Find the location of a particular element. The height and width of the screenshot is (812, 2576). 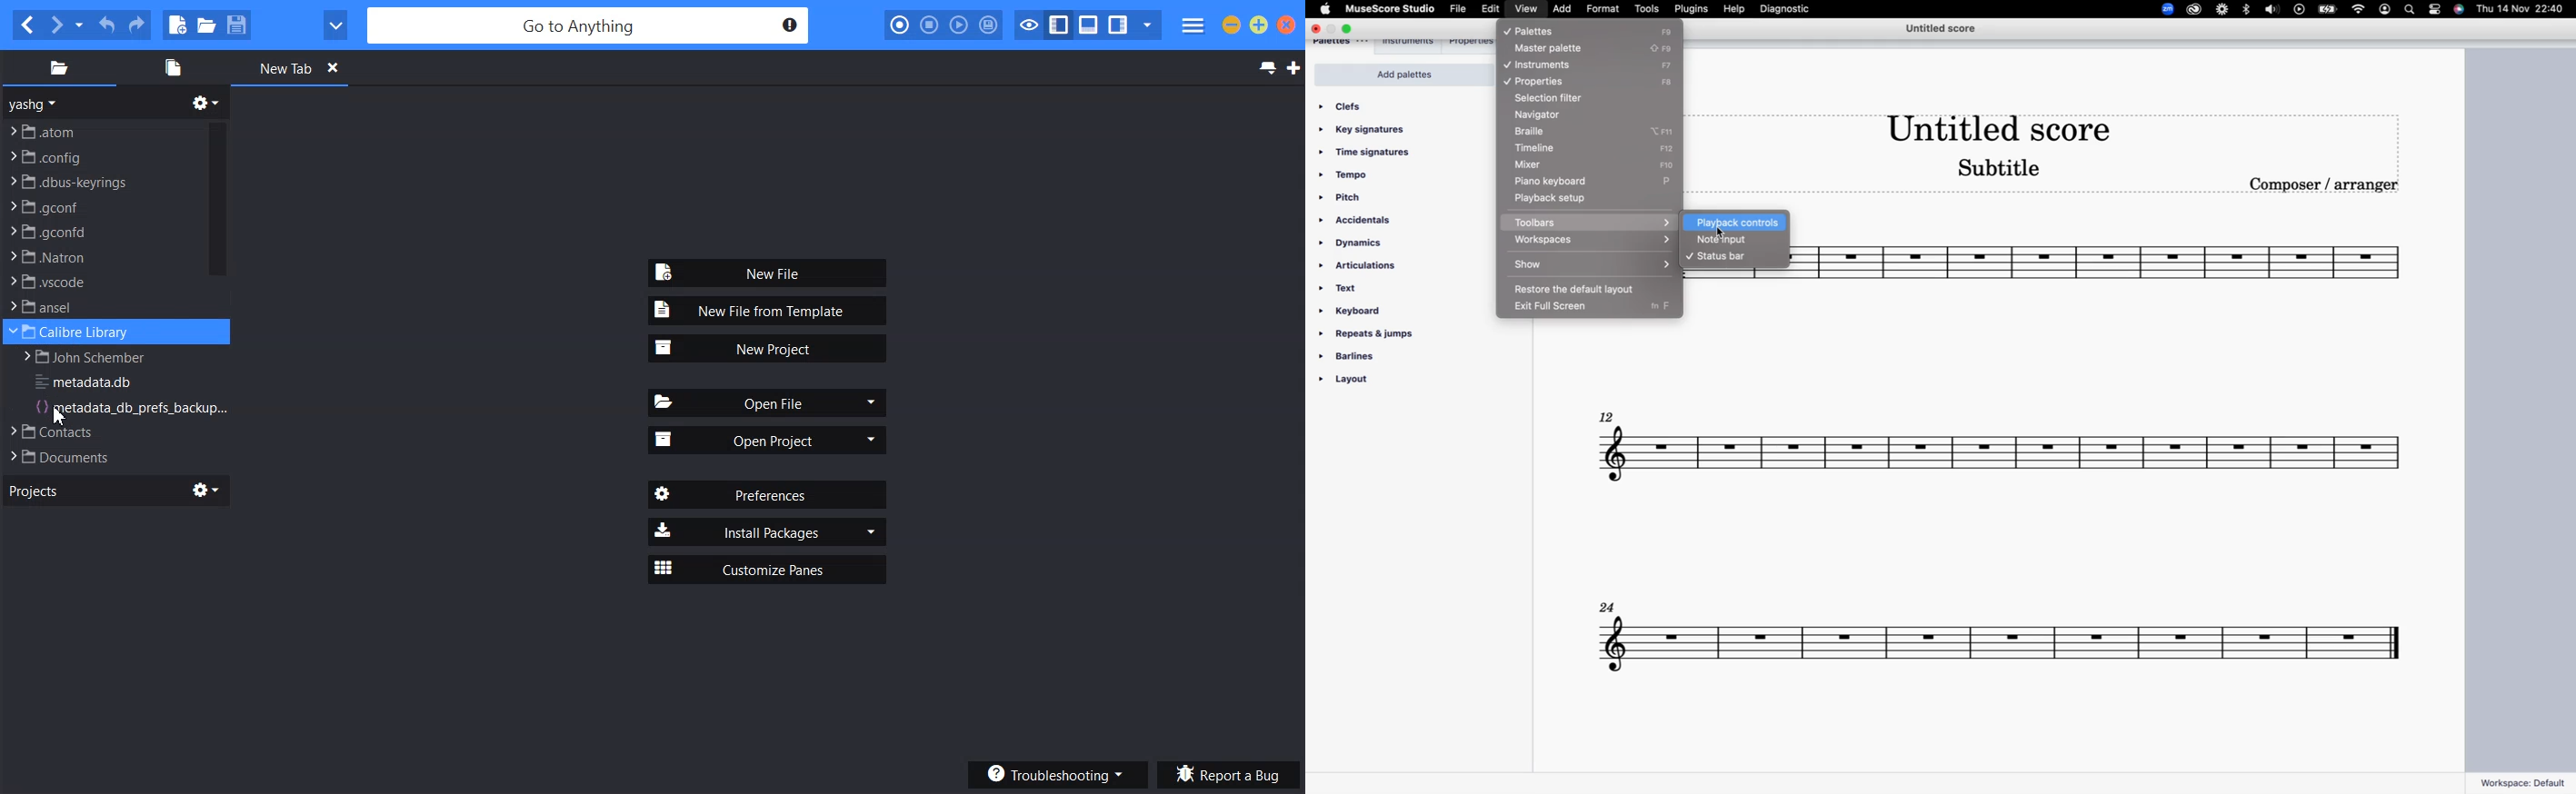

File is located at coordinates (99, 456).